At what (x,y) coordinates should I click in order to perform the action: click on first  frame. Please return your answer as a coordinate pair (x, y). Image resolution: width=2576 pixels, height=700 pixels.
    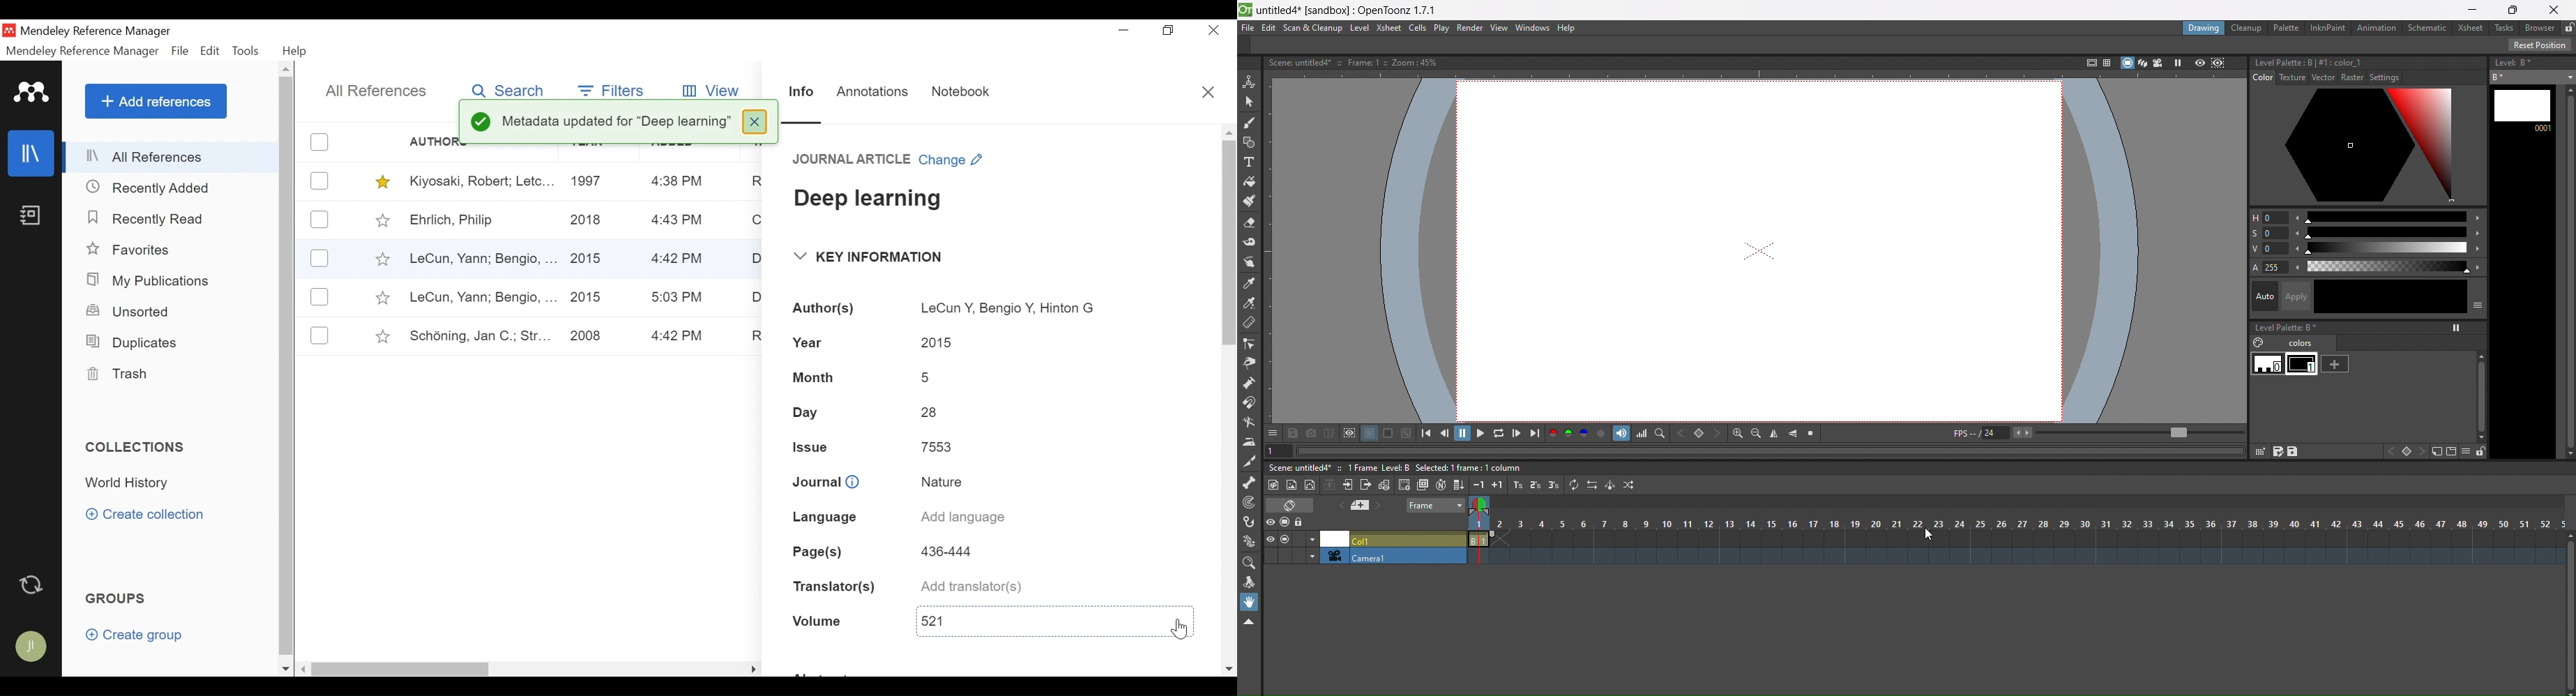
    Looking at the image, I should click on (1430, 432).